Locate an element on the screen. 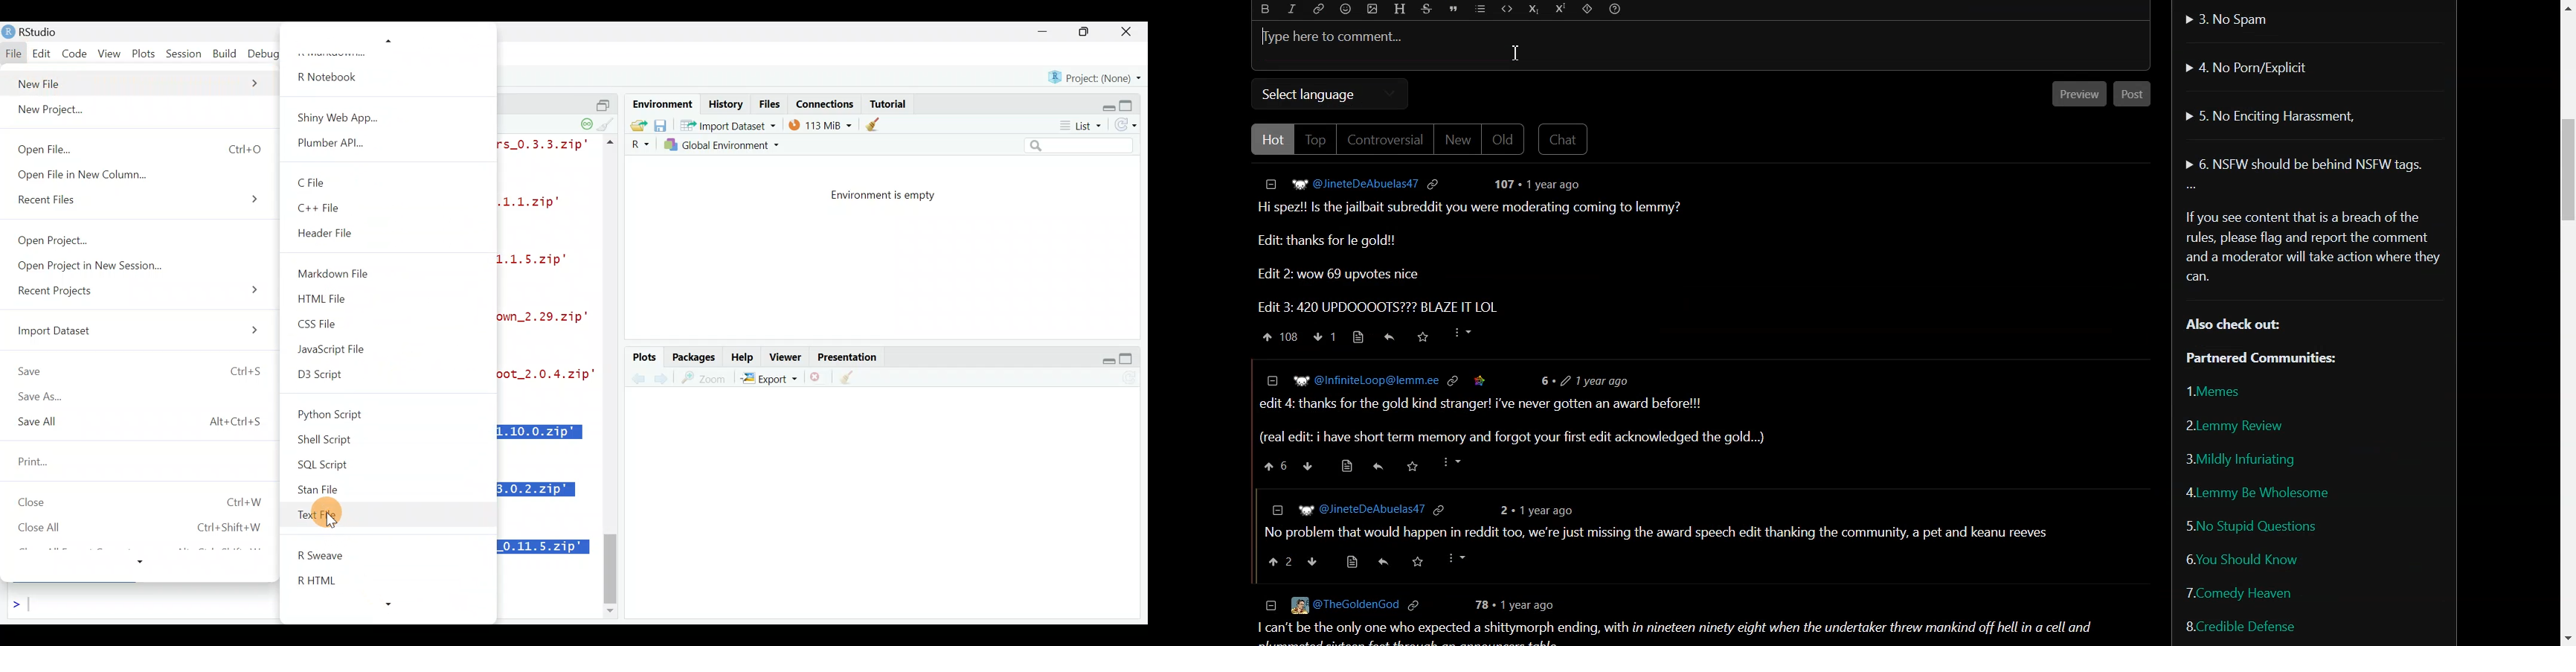  Shiny Web App... is located at coordinates (344, 118).